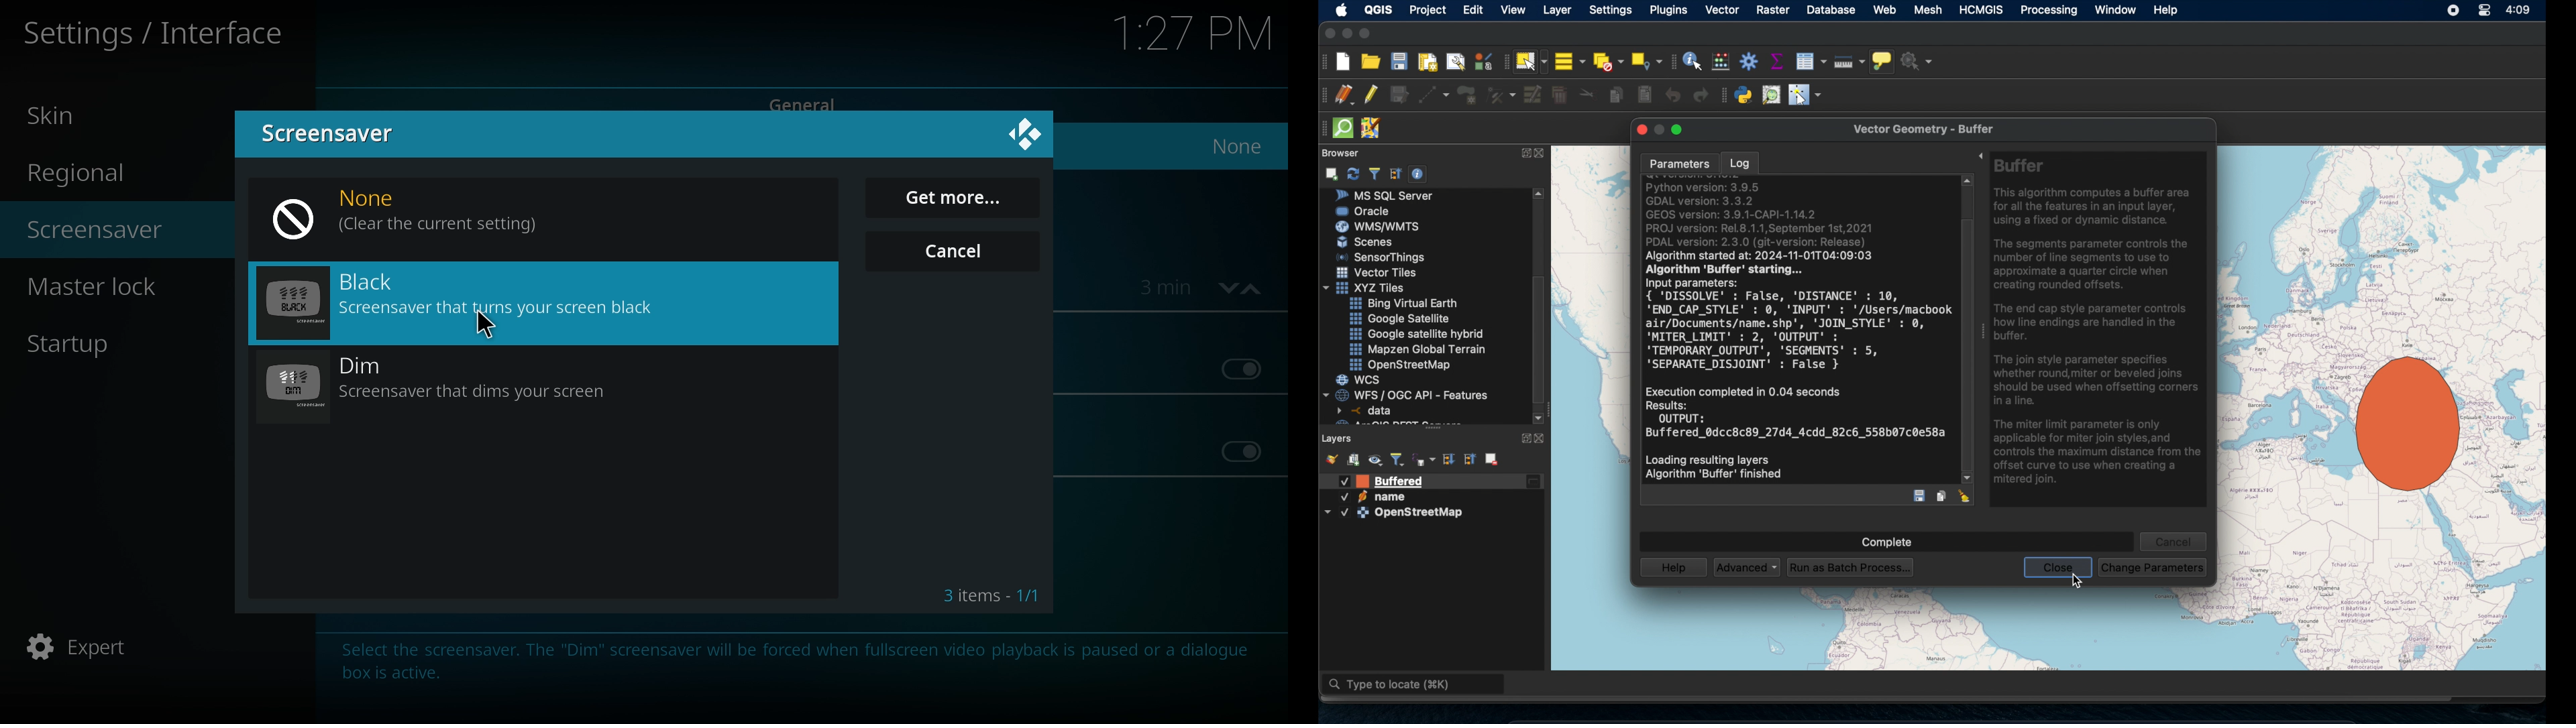 This screenshot has height=728, width=2576. I want to click on mapzen global terrain, so click(1418, 349).